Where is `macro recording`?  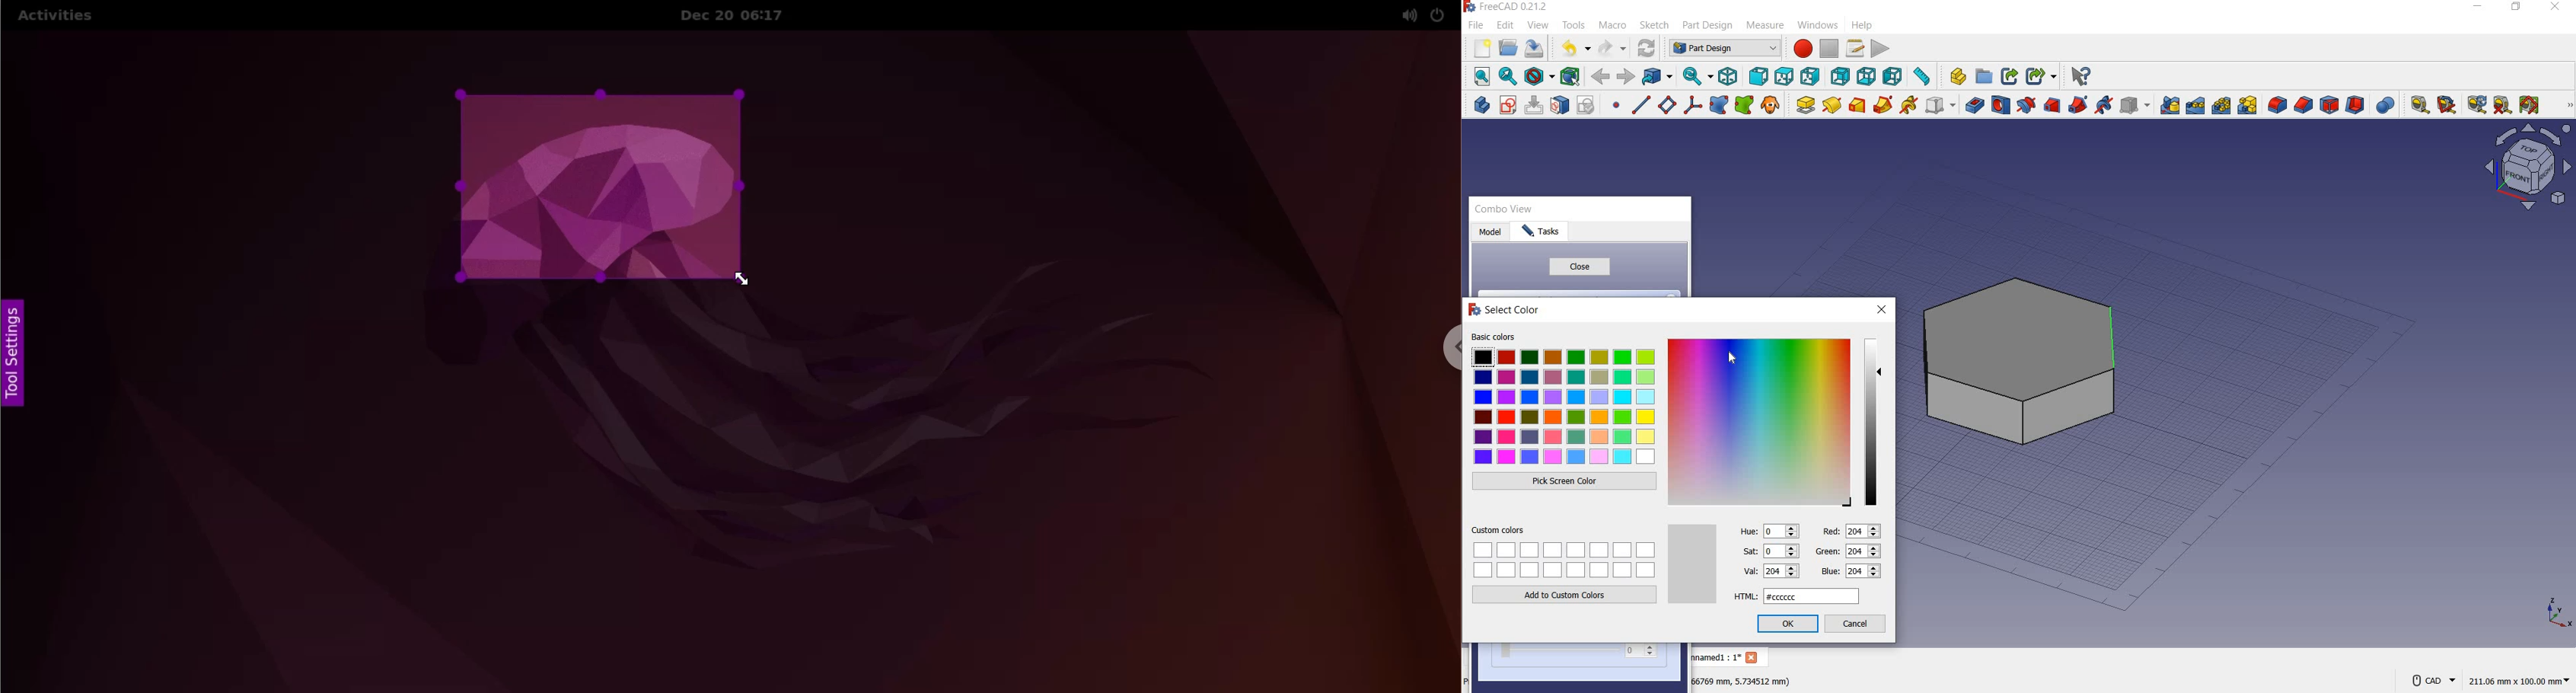 macro recording is located at coordinates (1801, 50).